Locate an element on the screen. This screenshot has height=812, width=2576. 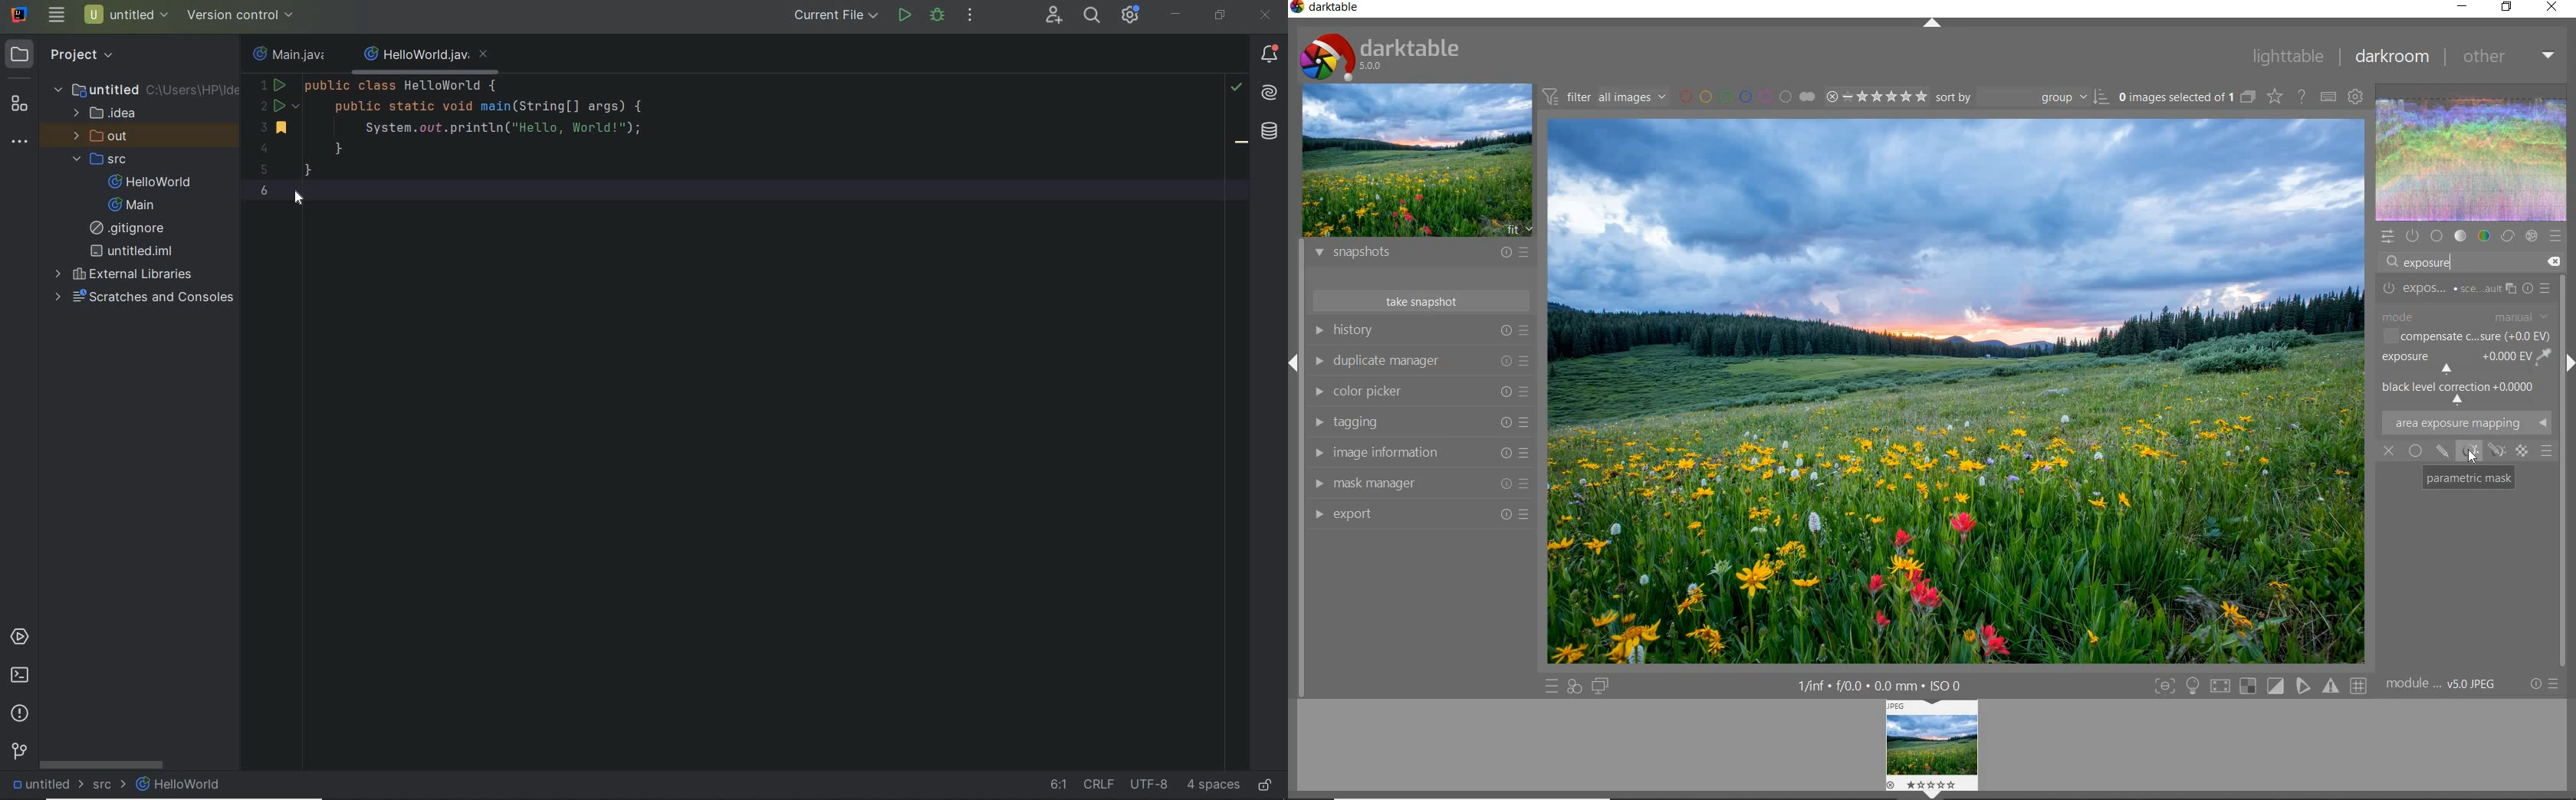
AREA EXPOSURE MAPPING is located at coordinates (2472, 424).